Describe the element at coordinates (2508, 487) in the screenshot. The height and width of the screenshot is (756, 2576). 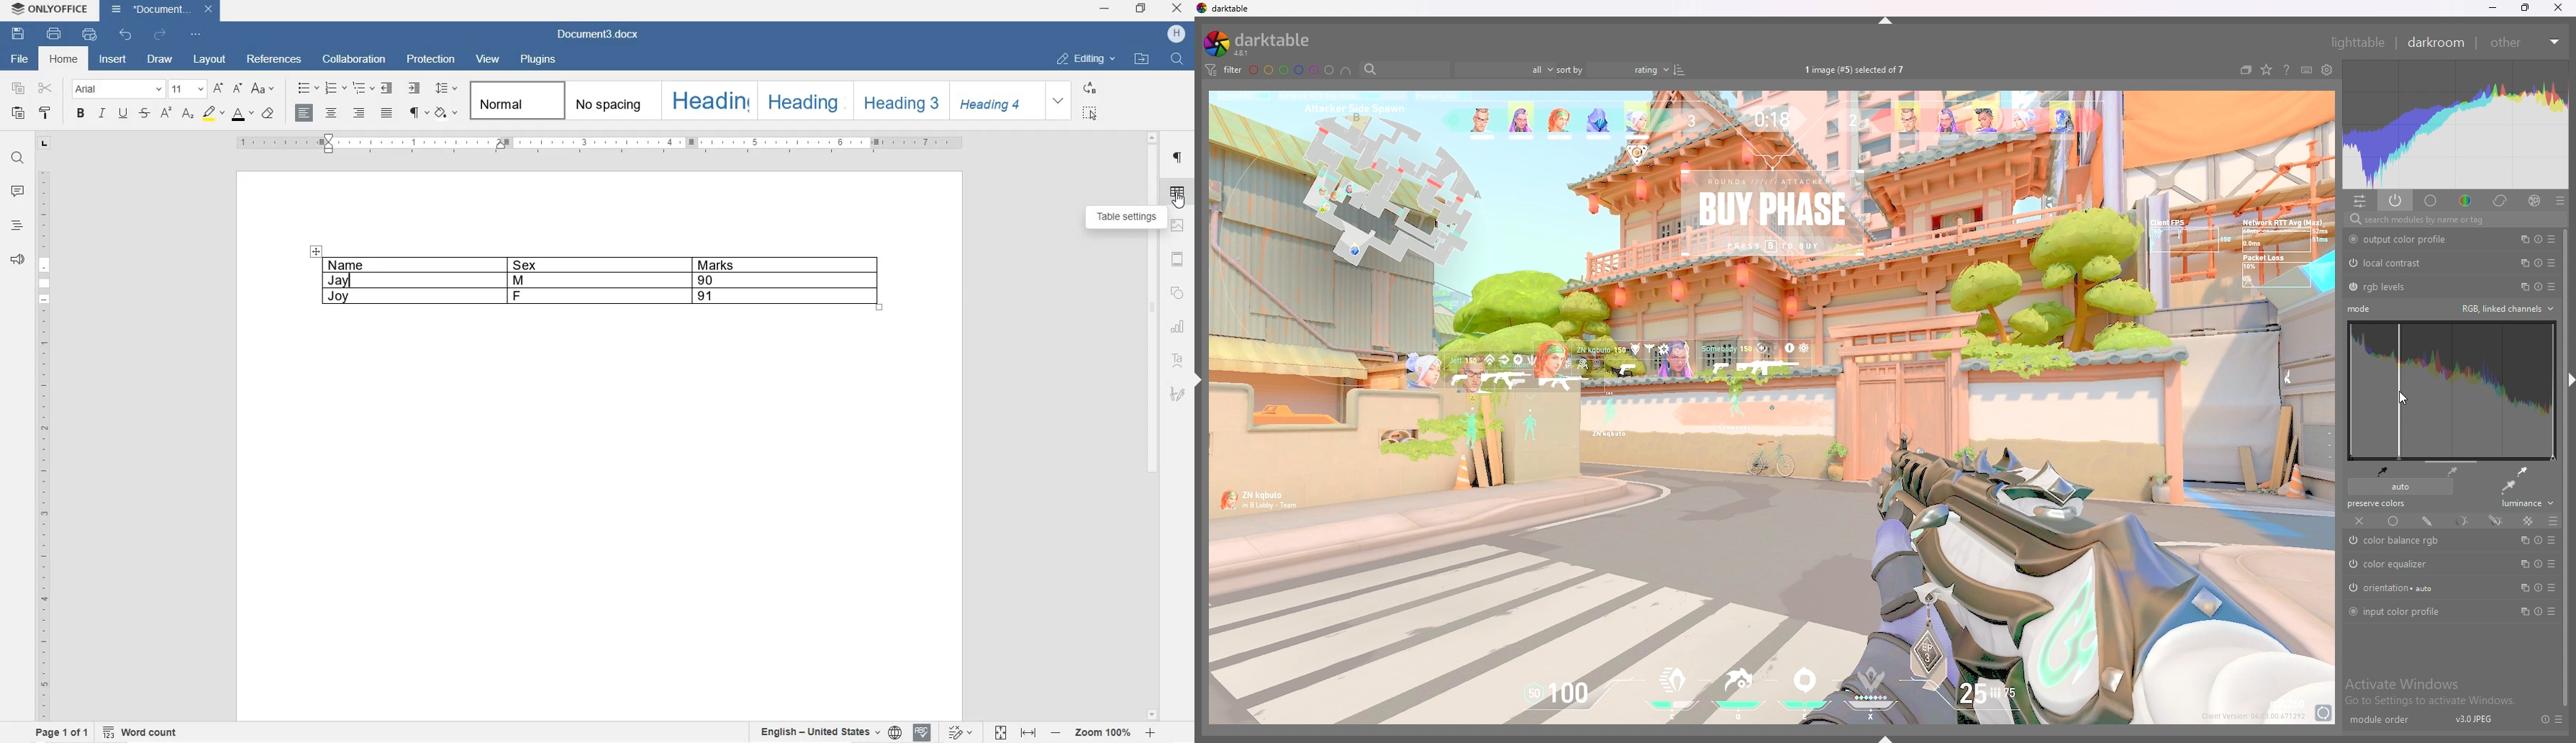
I see `apply auto` at that location.